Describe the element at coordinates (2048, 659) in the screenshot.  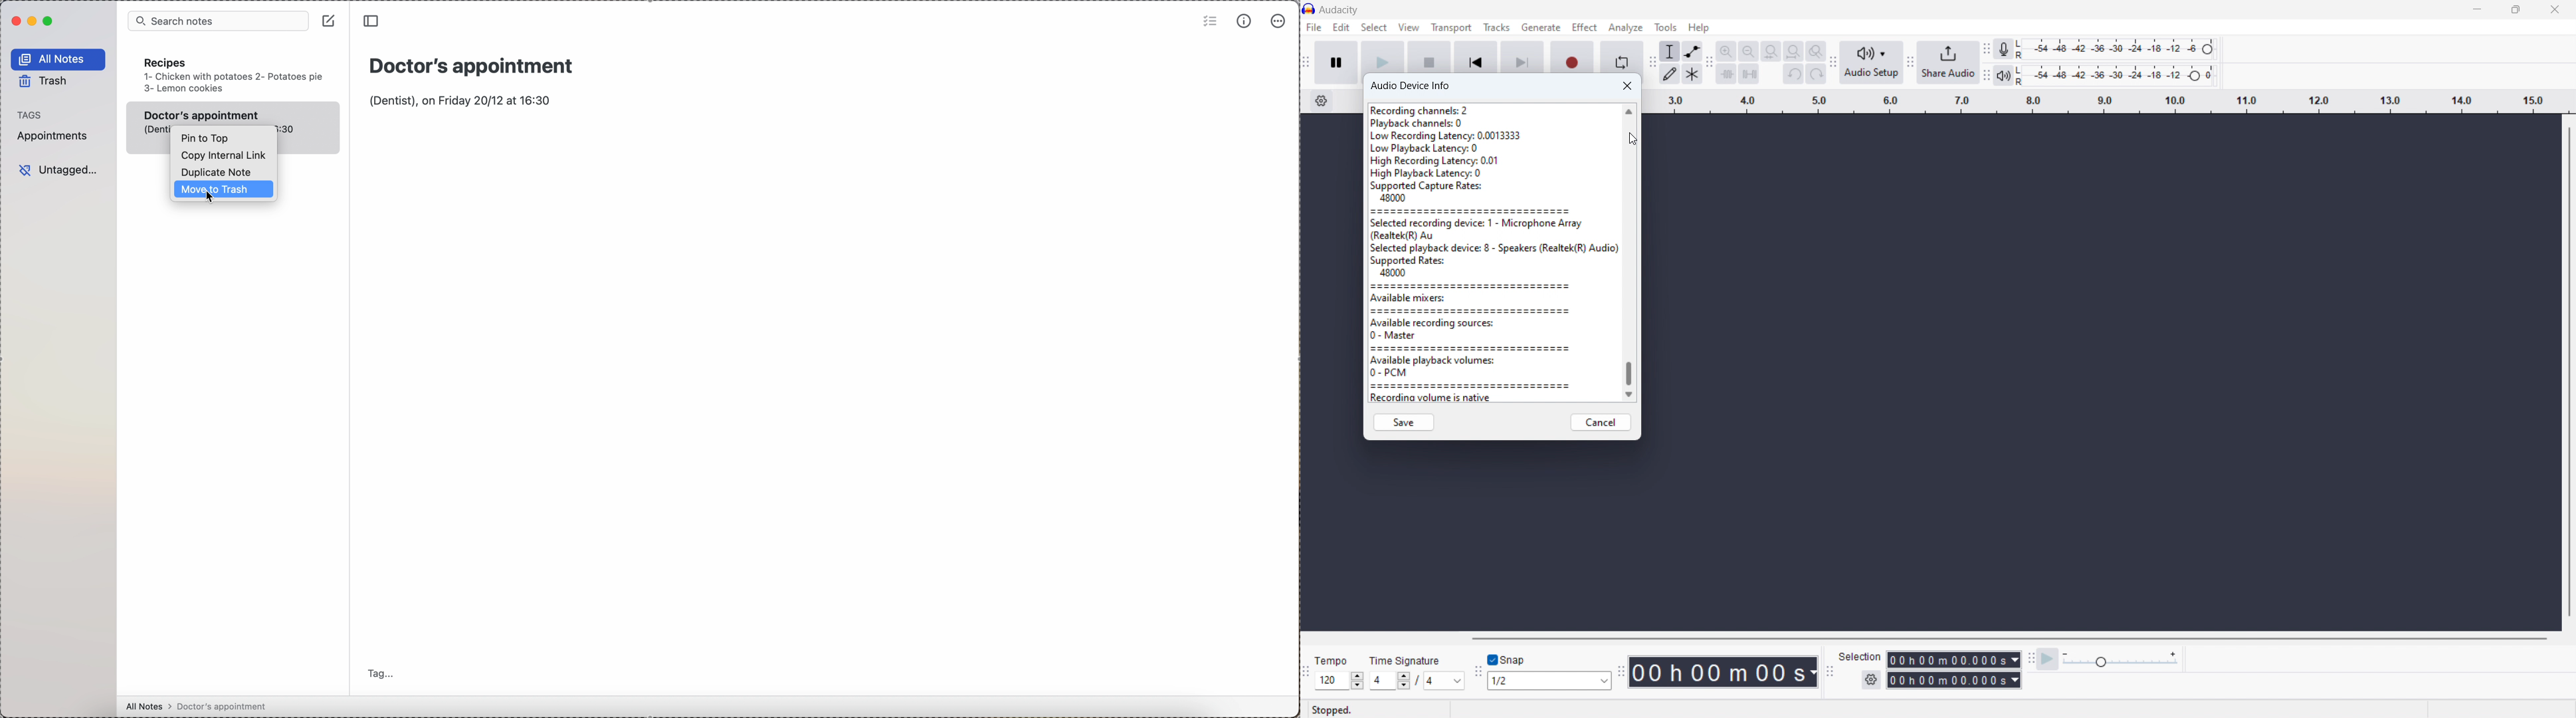
I see `play at speed` at that location.